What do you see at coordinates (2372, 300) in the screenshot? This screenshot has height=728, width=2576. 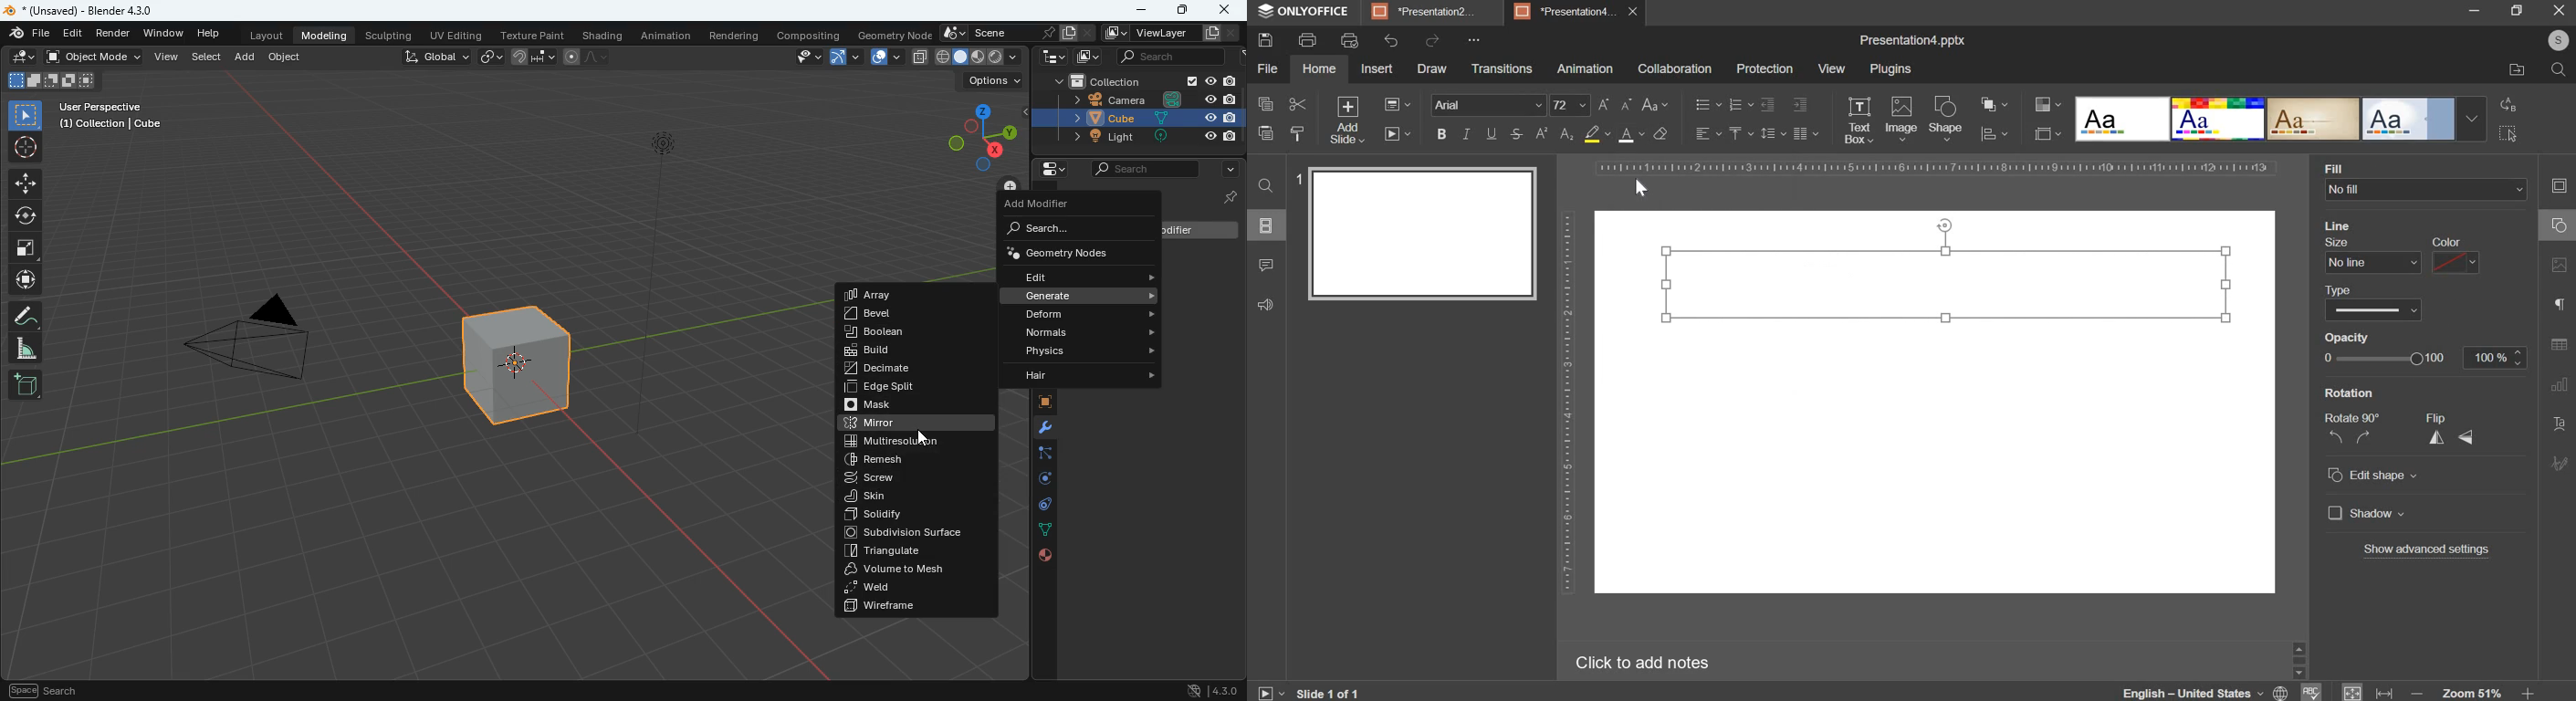 I see `type` at bounding box center [2372, 300].